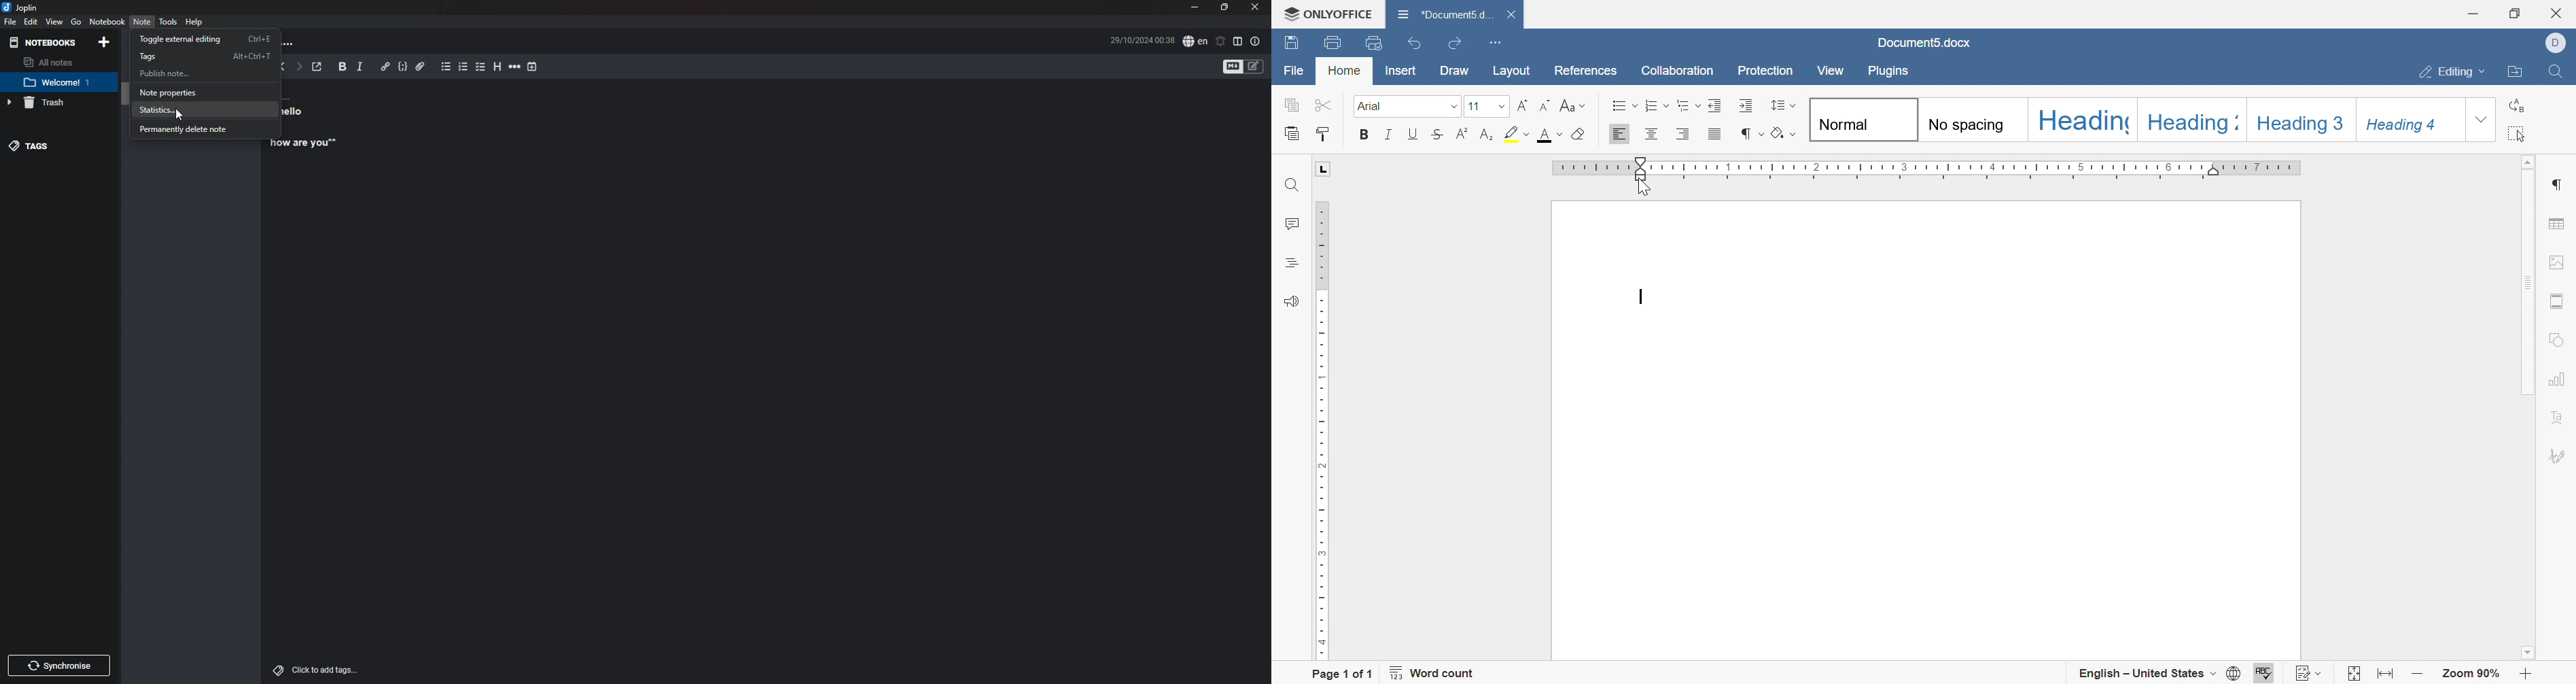 Image resolution: width=2576 pixels, height=700 pixels. I want to click on insert, so click(1398, 73).